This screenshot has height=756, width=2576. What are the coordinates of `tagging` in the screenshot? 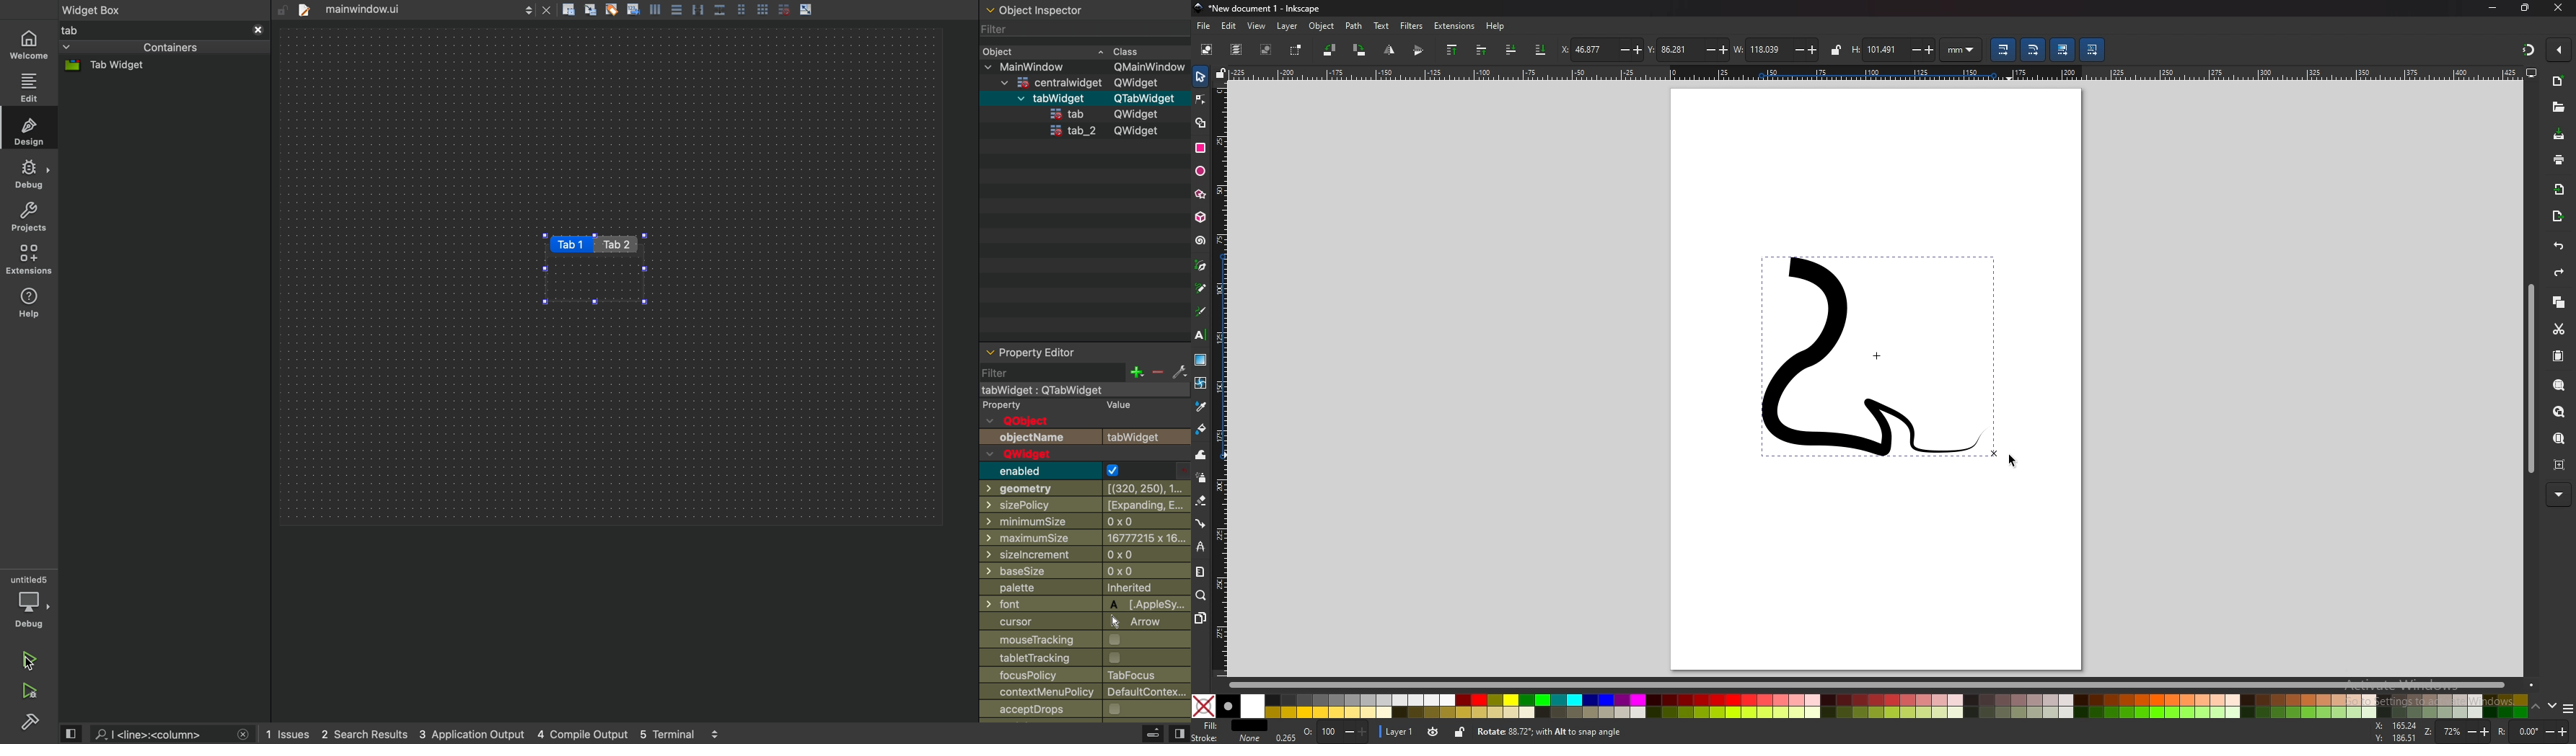 It's located at (611, 9).